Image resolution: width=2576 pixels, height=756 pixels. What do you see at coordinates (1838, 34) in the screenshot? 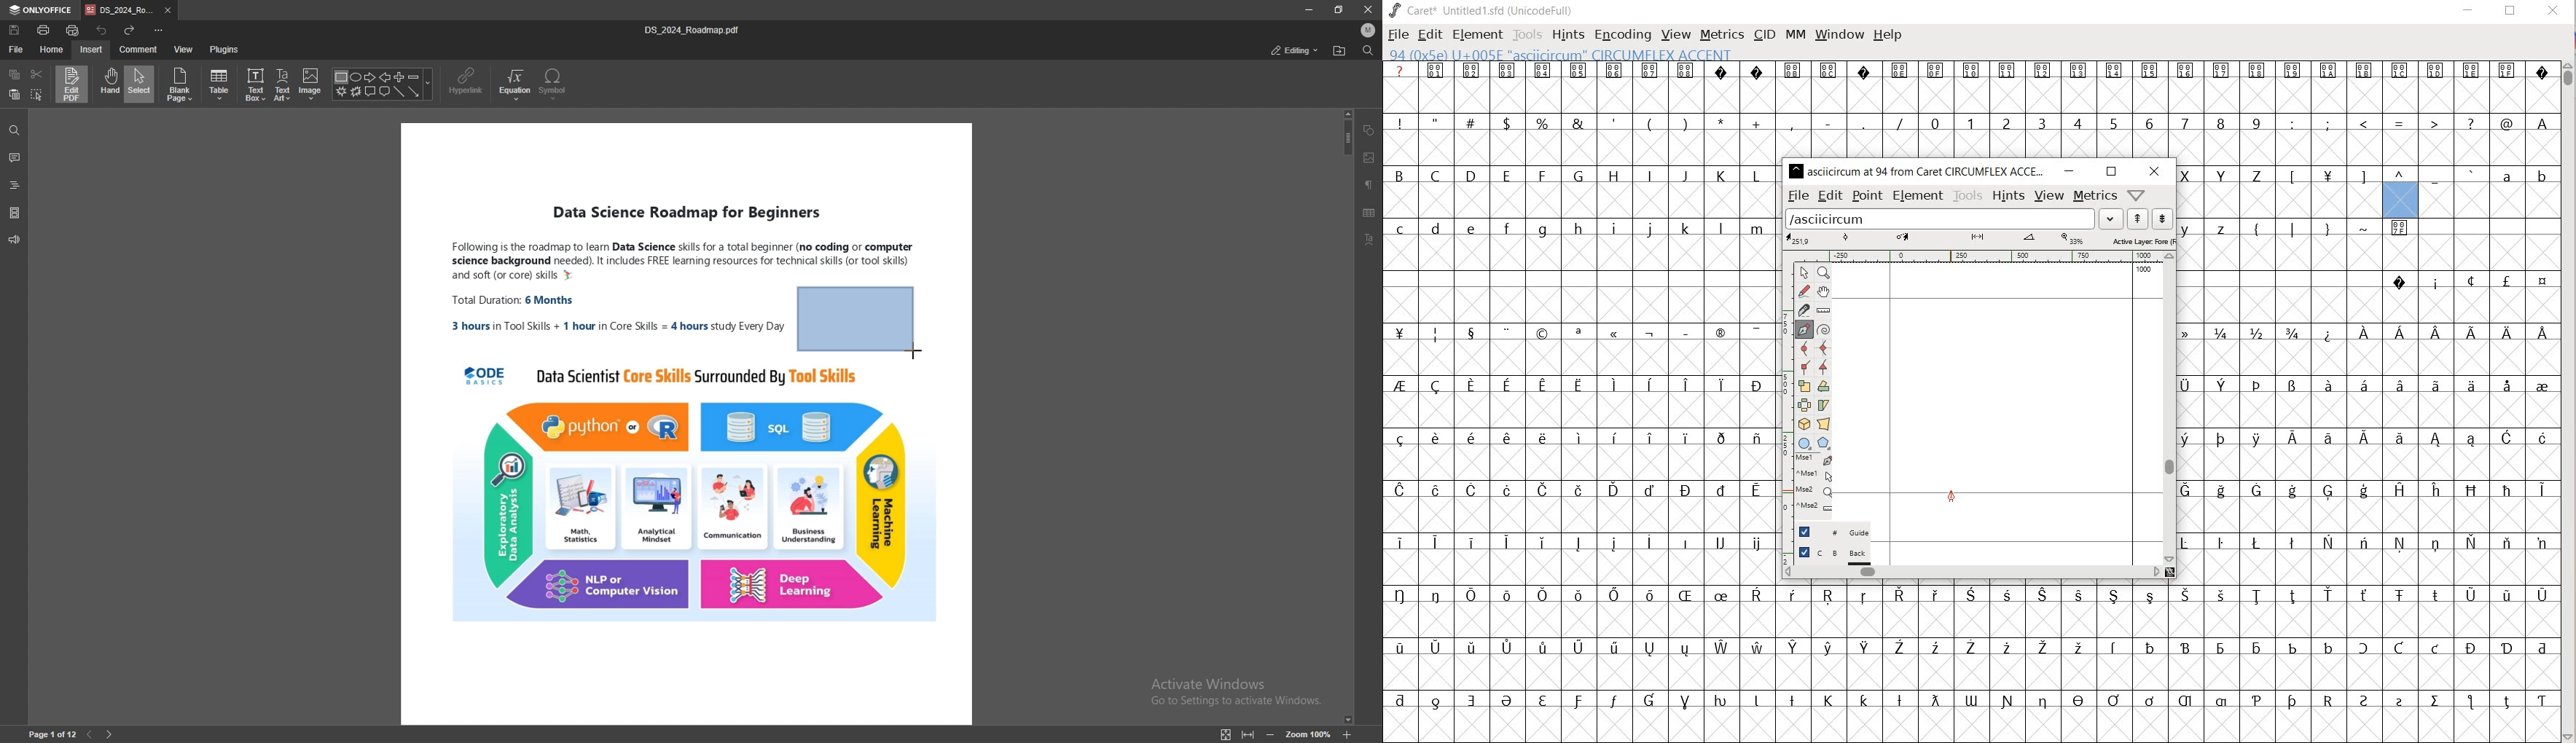
I see `WINDOW` at bounding box center [1838, 34].